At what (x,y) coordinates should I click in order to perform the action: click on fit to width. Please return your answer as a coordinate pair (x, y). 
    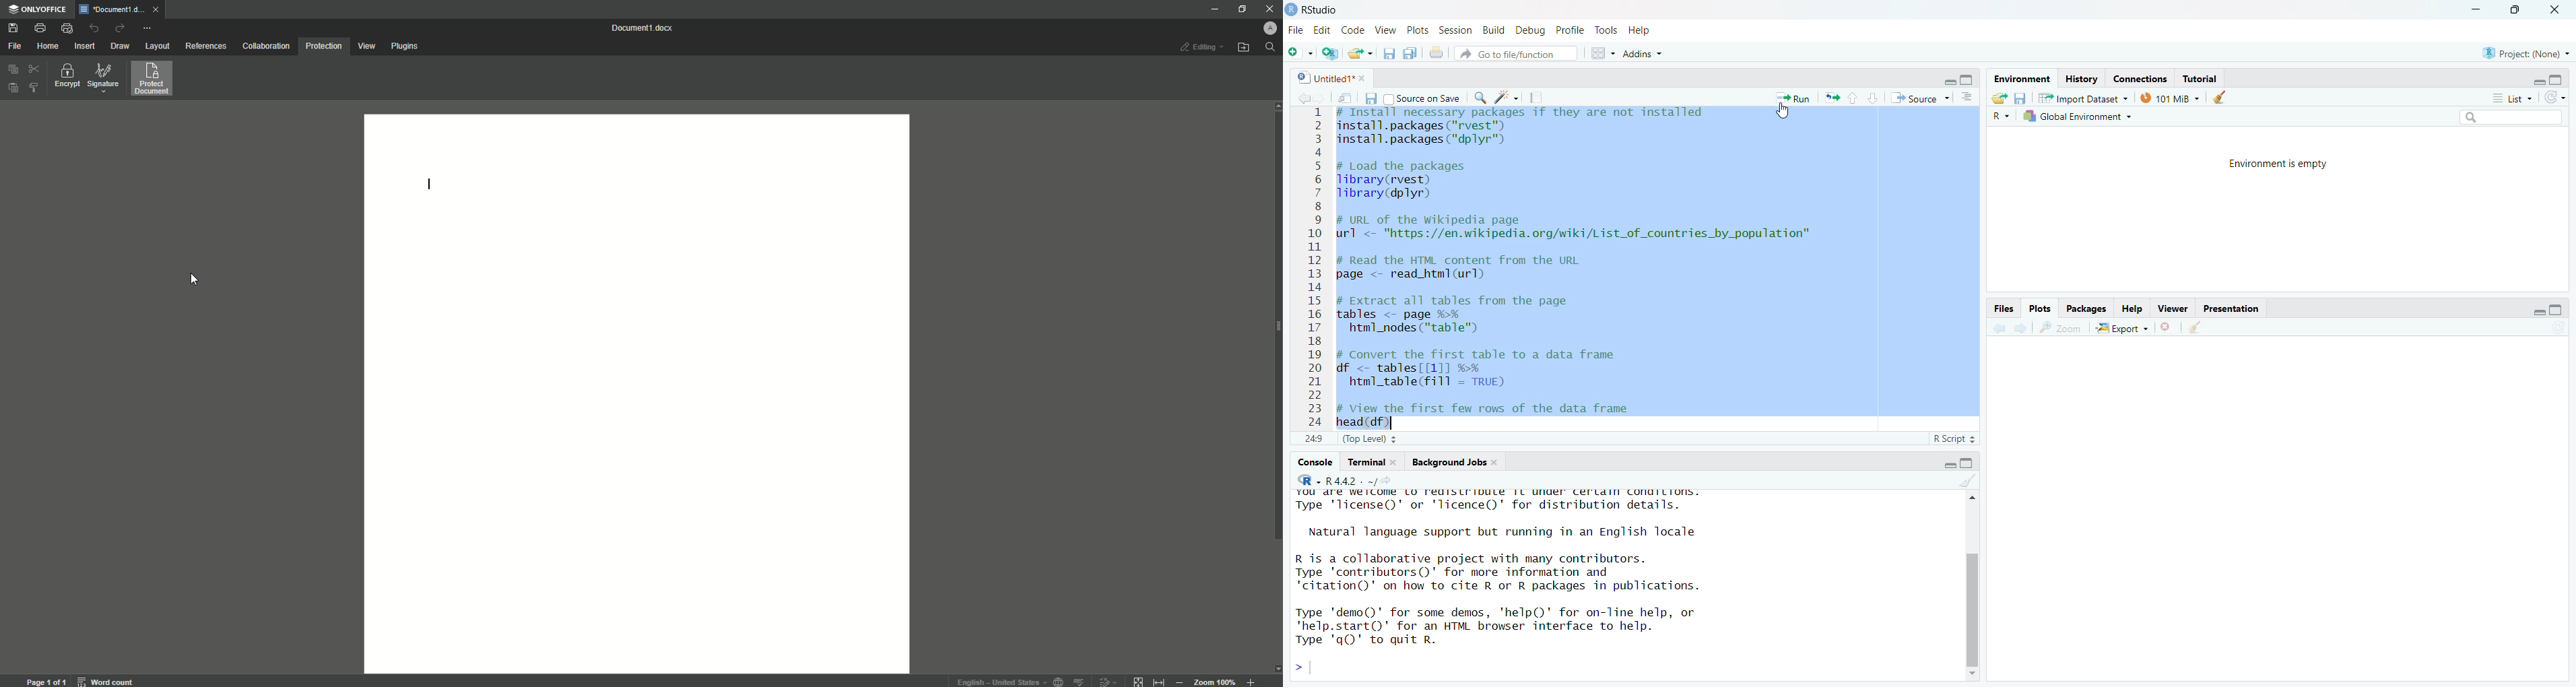
    Looking at the image, I should click on (1159, 680).